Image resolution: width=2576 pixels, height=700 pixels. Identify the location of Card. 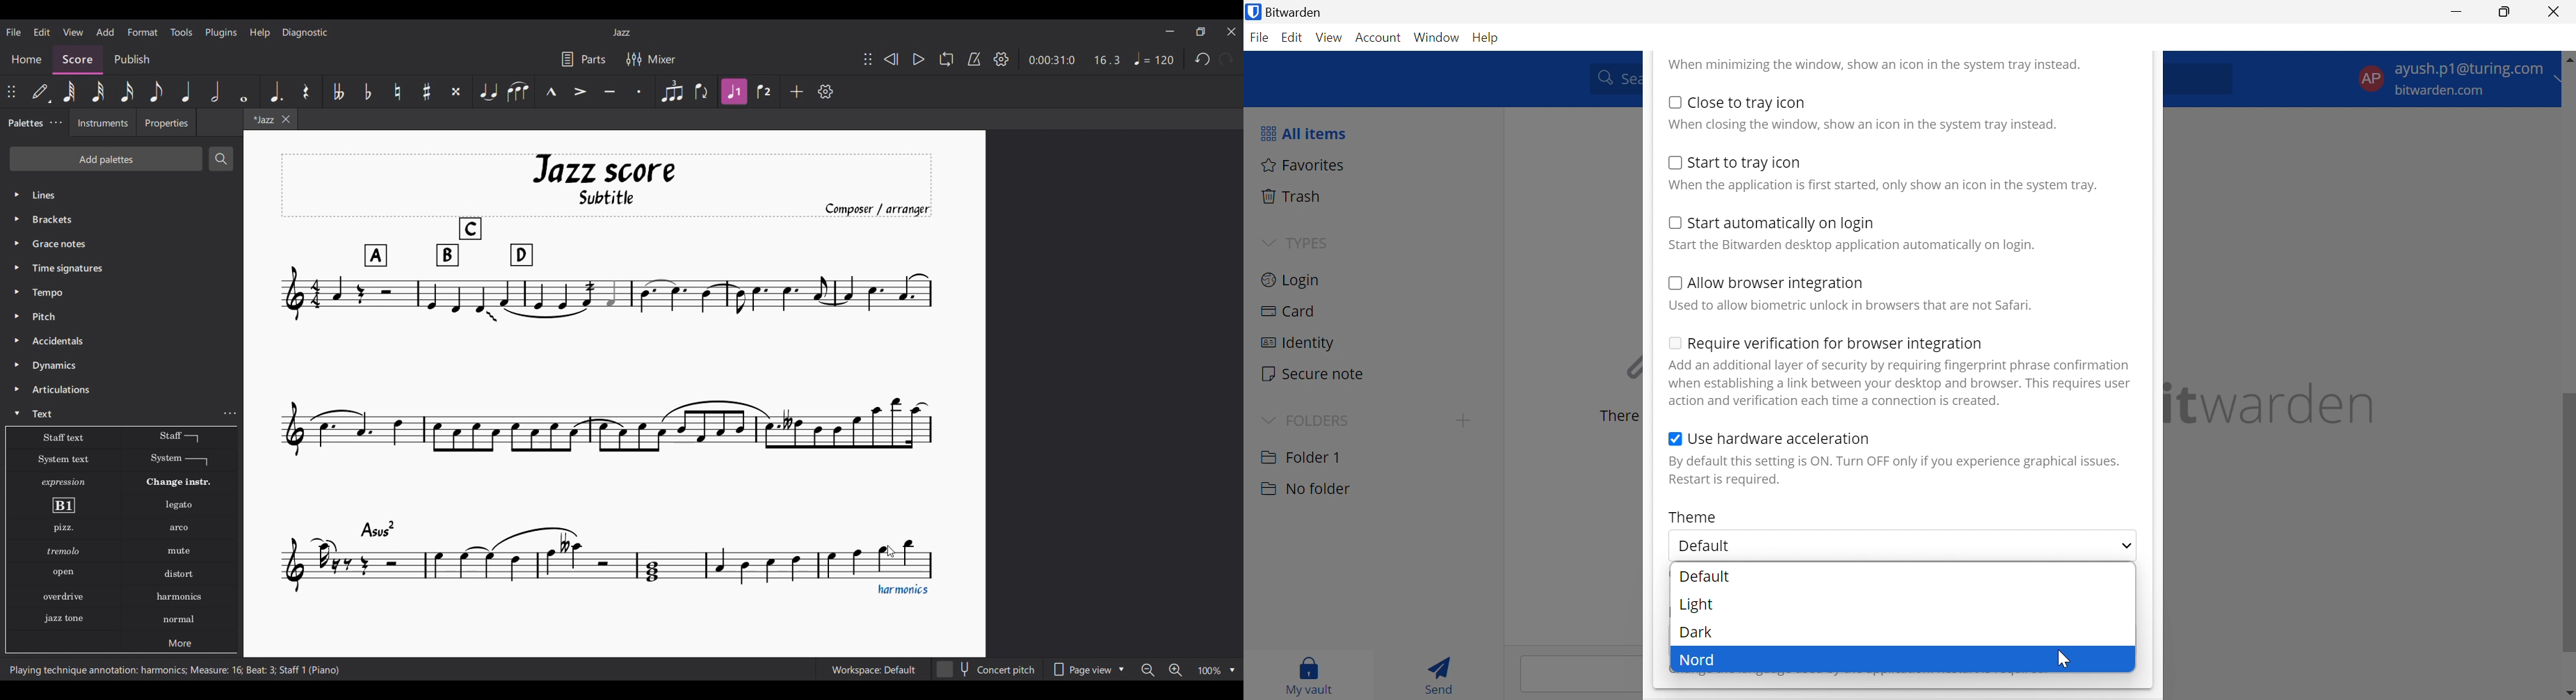
(1290, 312).